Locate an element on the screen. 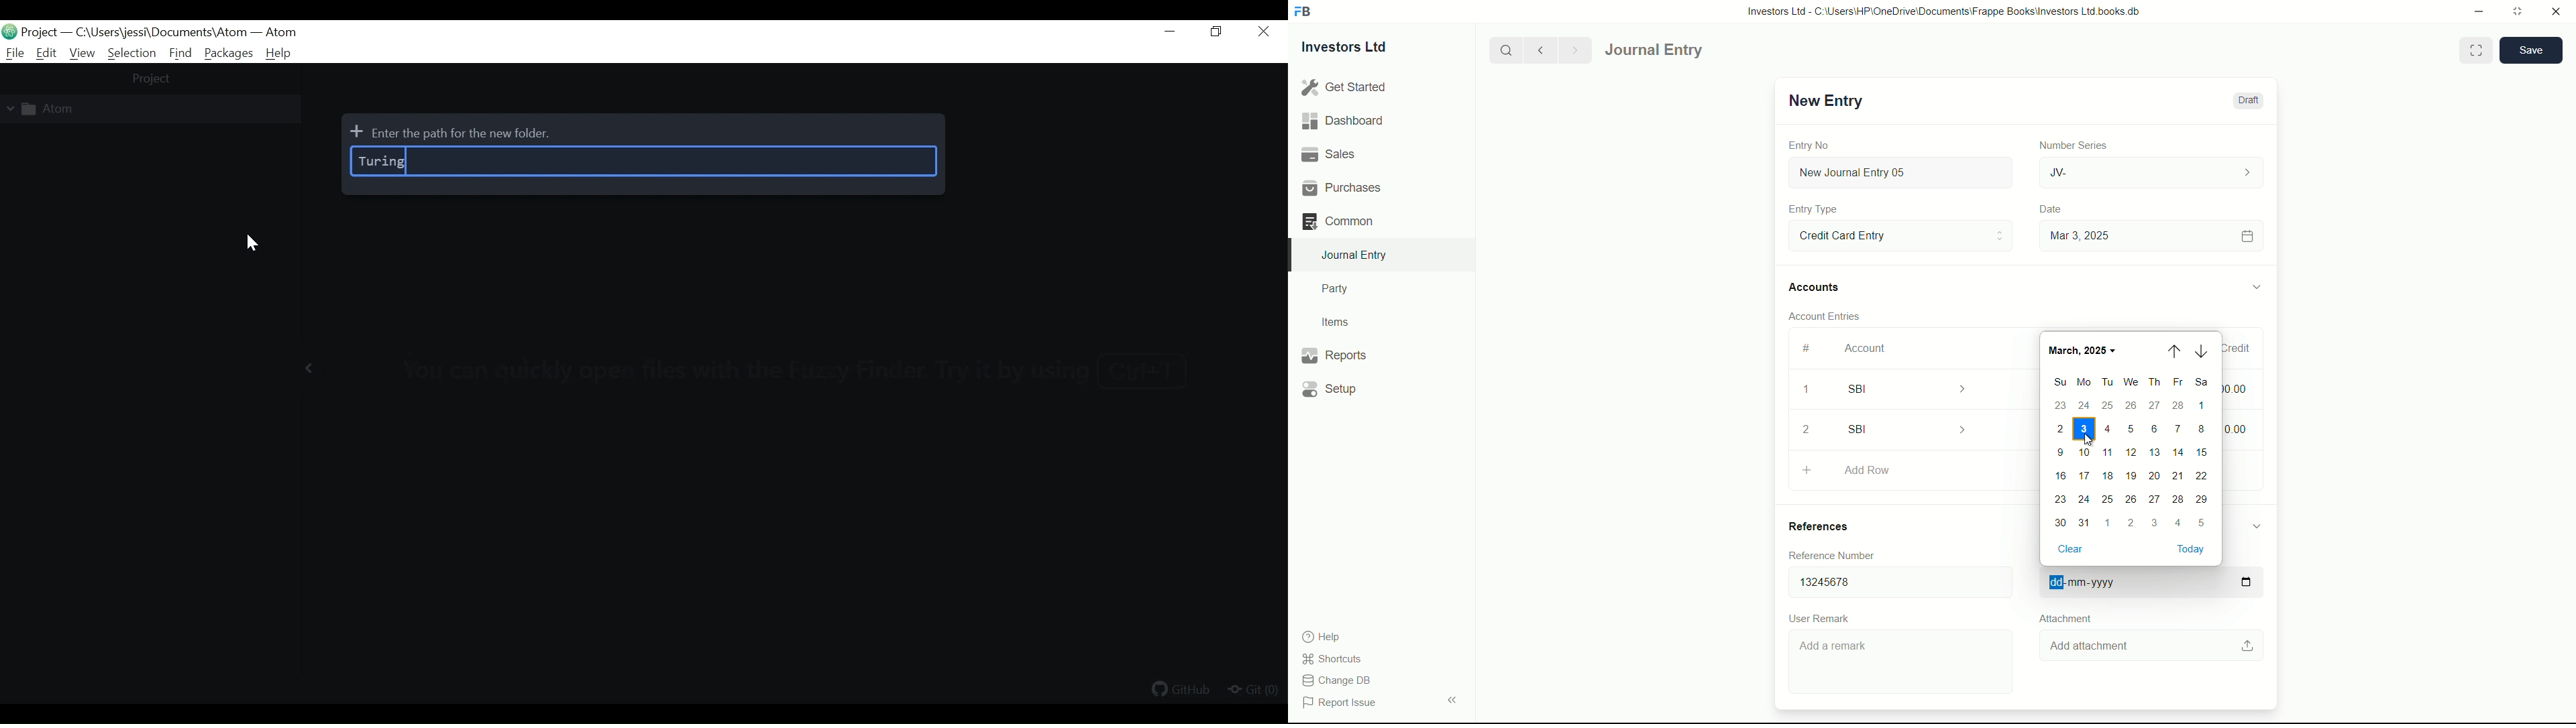 The width and height of the screenshot is (2576, 728). days is located at coordinates (2131, 383).